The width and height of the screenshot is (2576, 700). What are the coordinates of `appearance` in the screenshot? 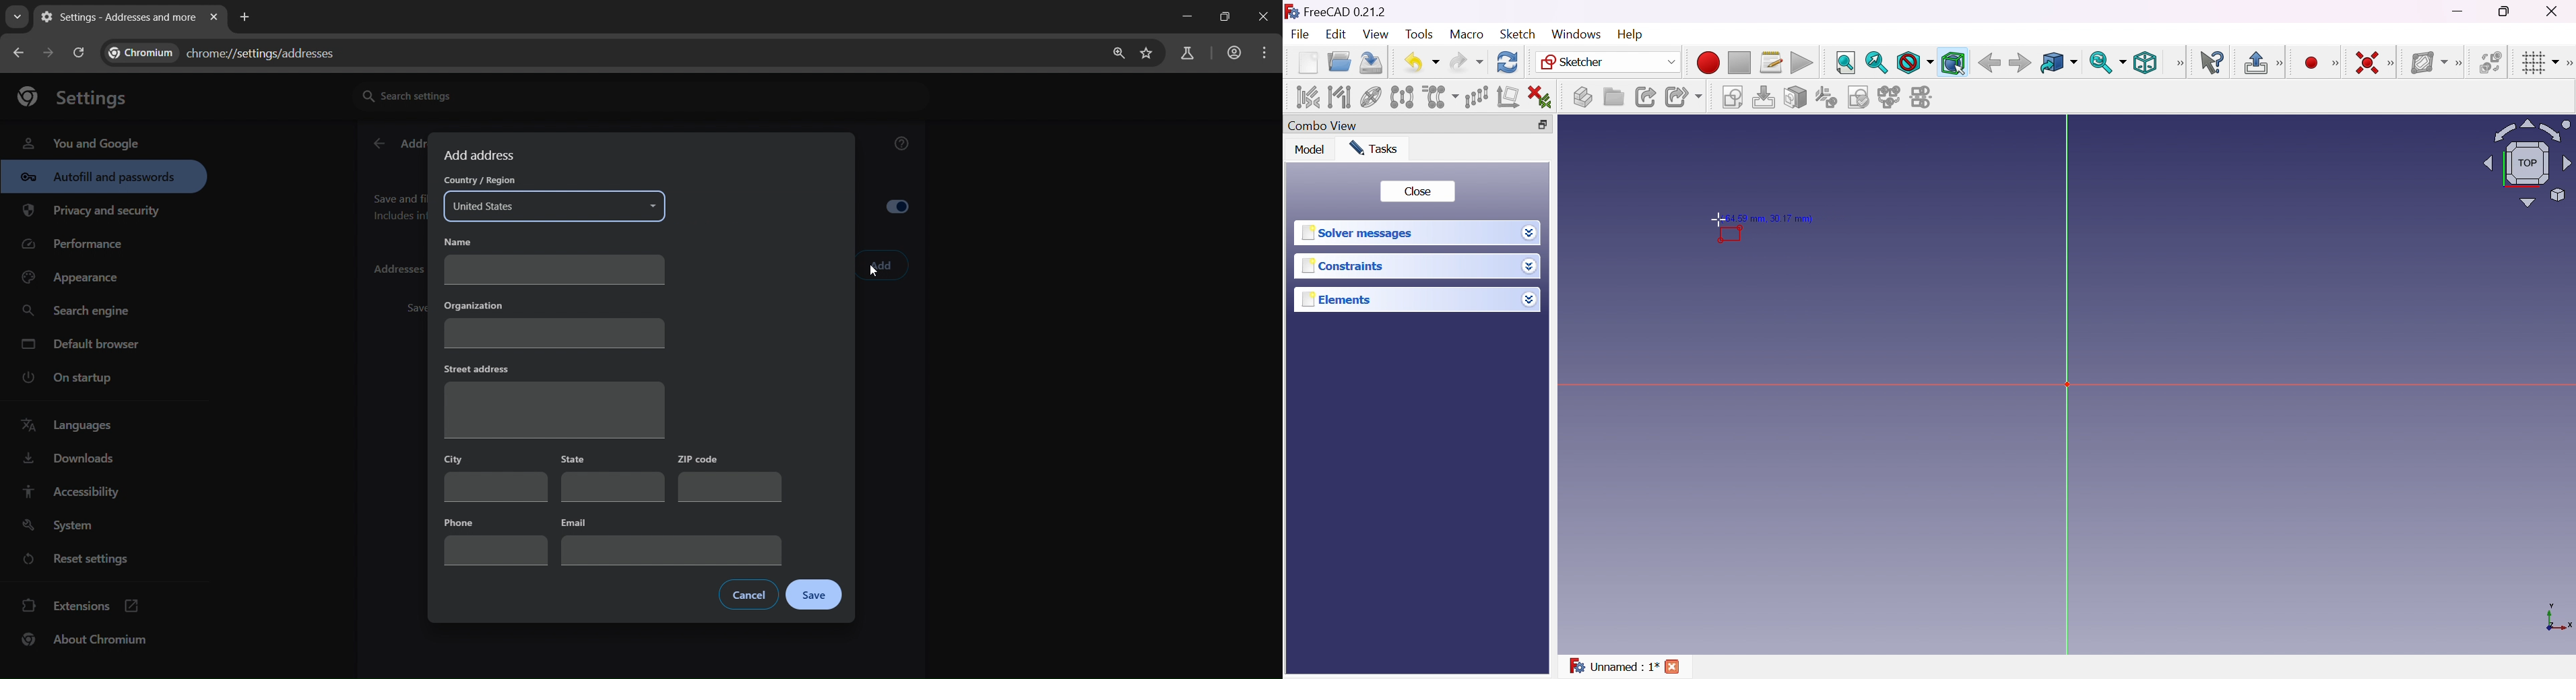 It's located at (75, 278).